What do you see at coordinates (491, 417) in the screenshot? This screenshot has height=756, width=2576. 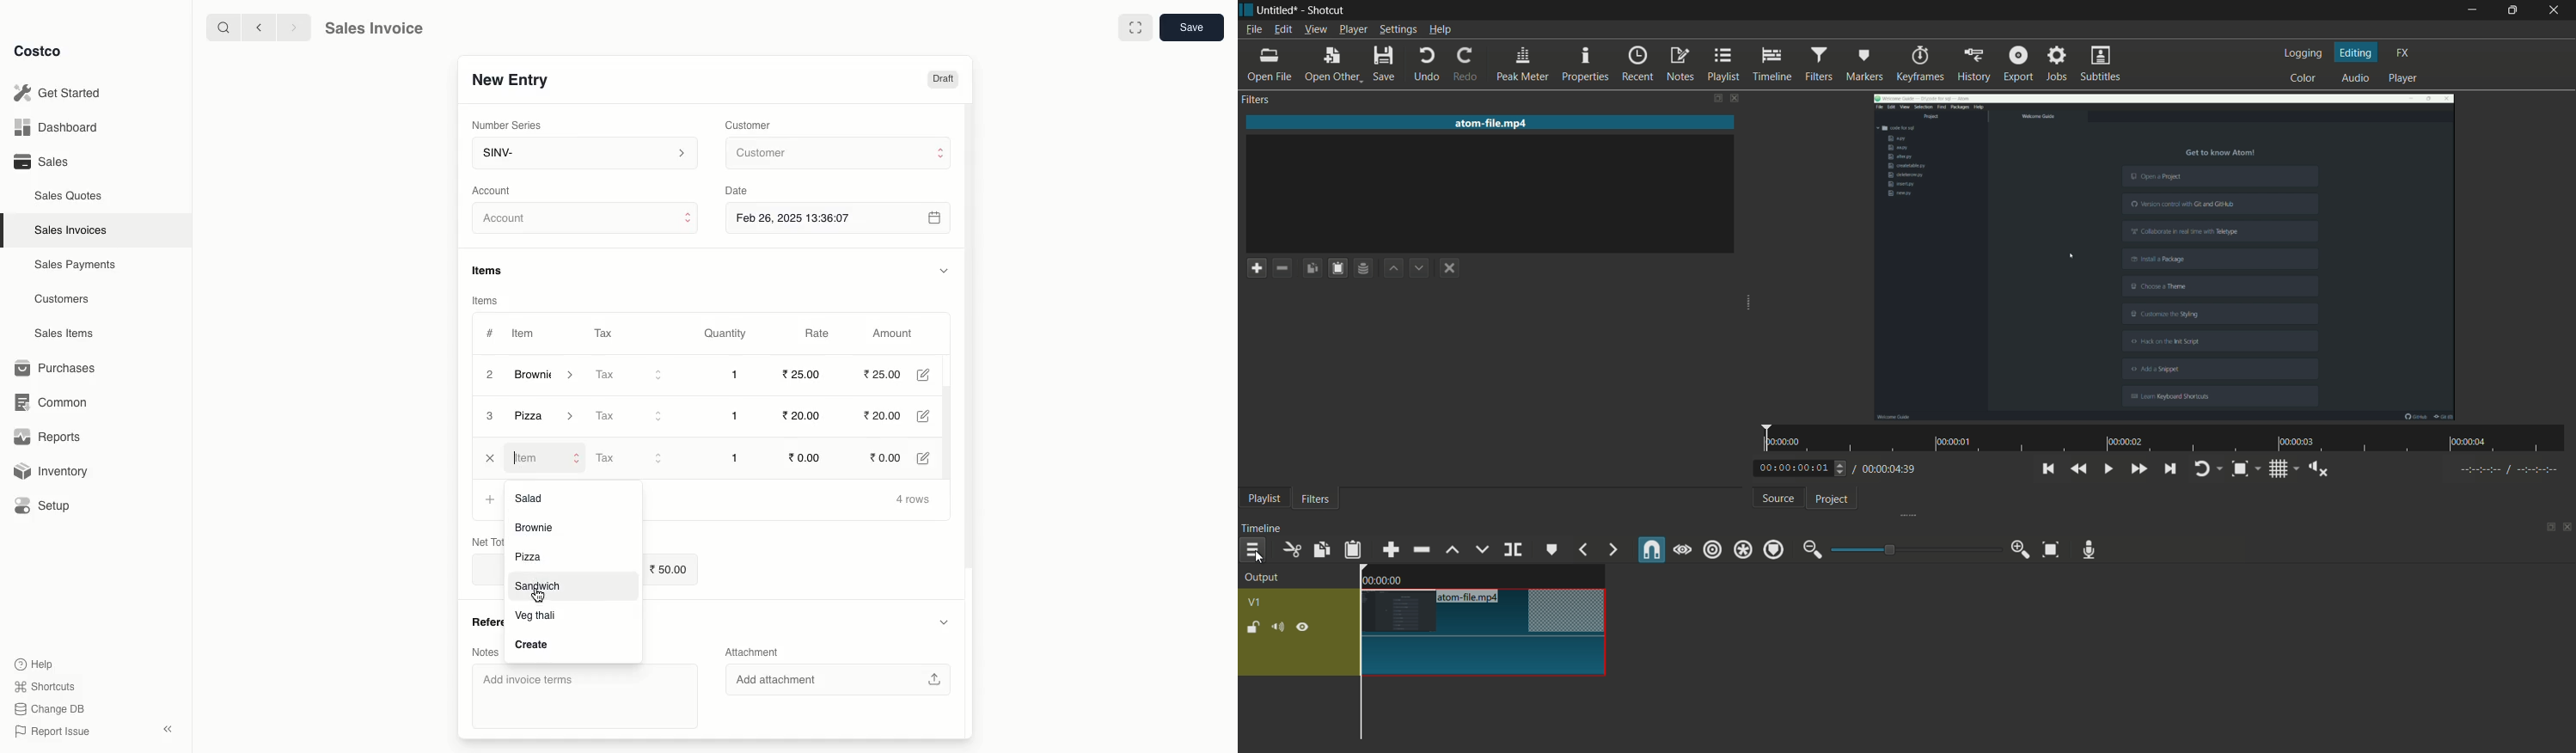 I see `3` at bounding box center [491, 417].